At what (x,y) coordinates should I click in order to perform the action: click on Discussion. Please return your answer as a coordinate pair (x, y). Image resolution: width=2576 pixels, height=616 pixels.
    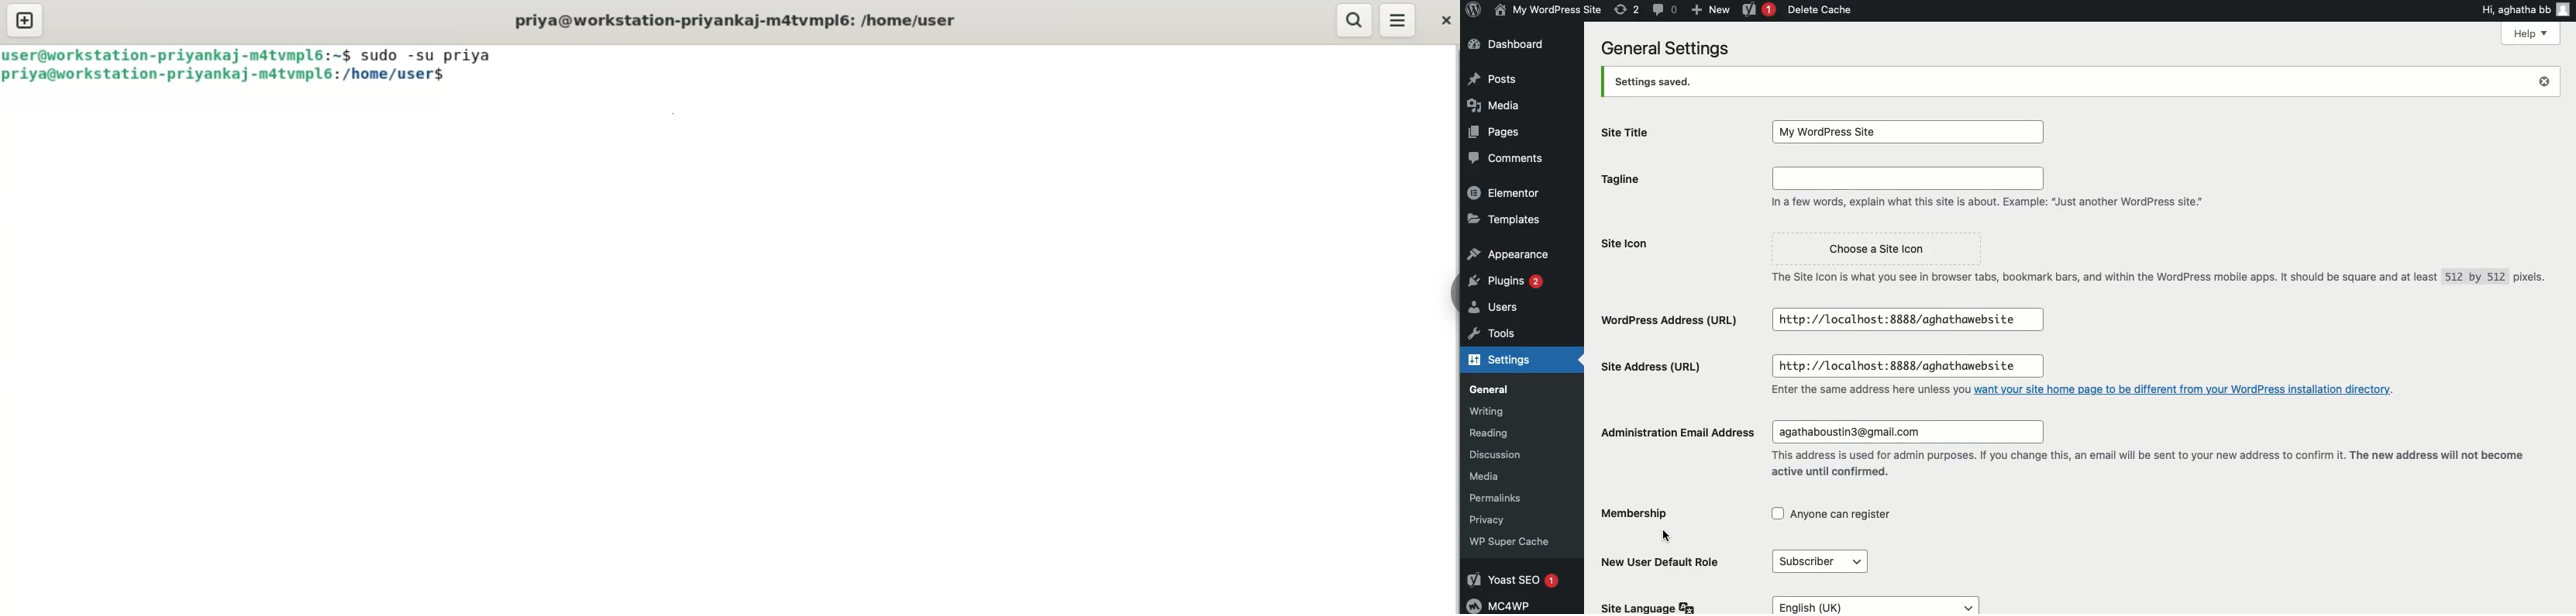
    Looking at the image, I should click on (1495, 453).